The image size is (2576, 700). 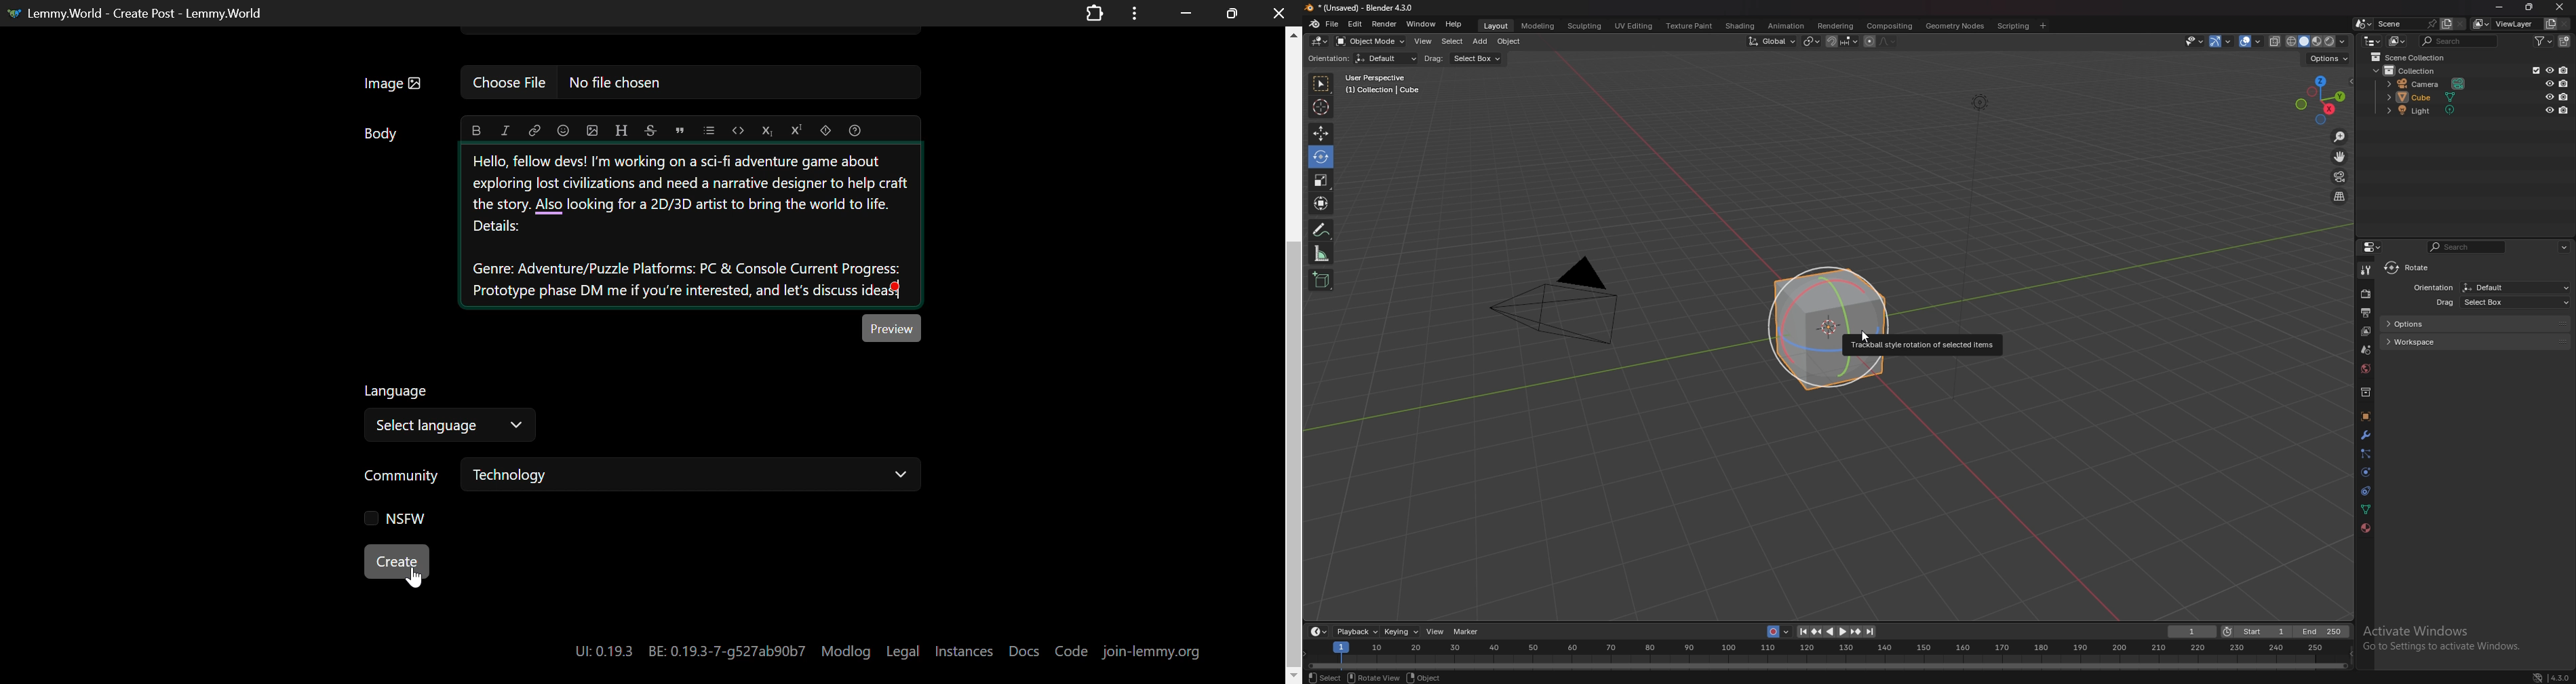 I want to click on disable in render, so click(x=2565, y=70).